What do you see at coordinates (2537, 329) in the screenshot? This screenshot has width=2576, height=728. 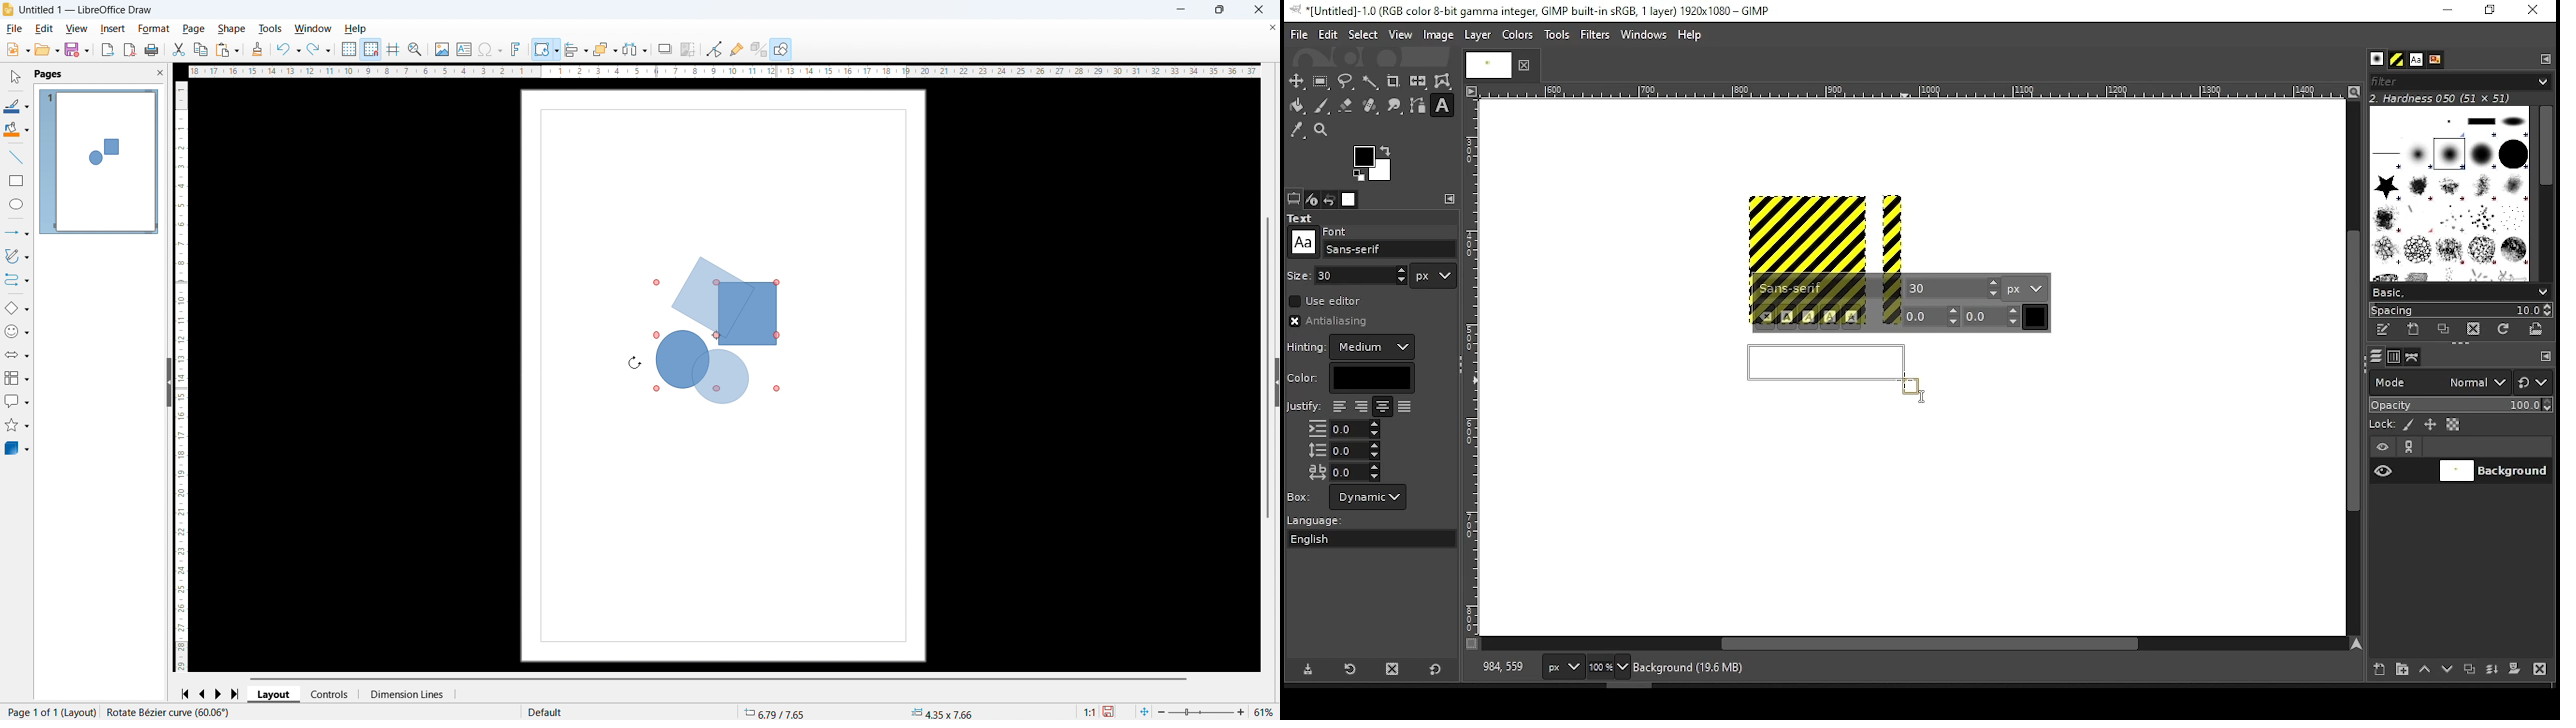 I see `open brush as image` at bounding box center [2537, 329].